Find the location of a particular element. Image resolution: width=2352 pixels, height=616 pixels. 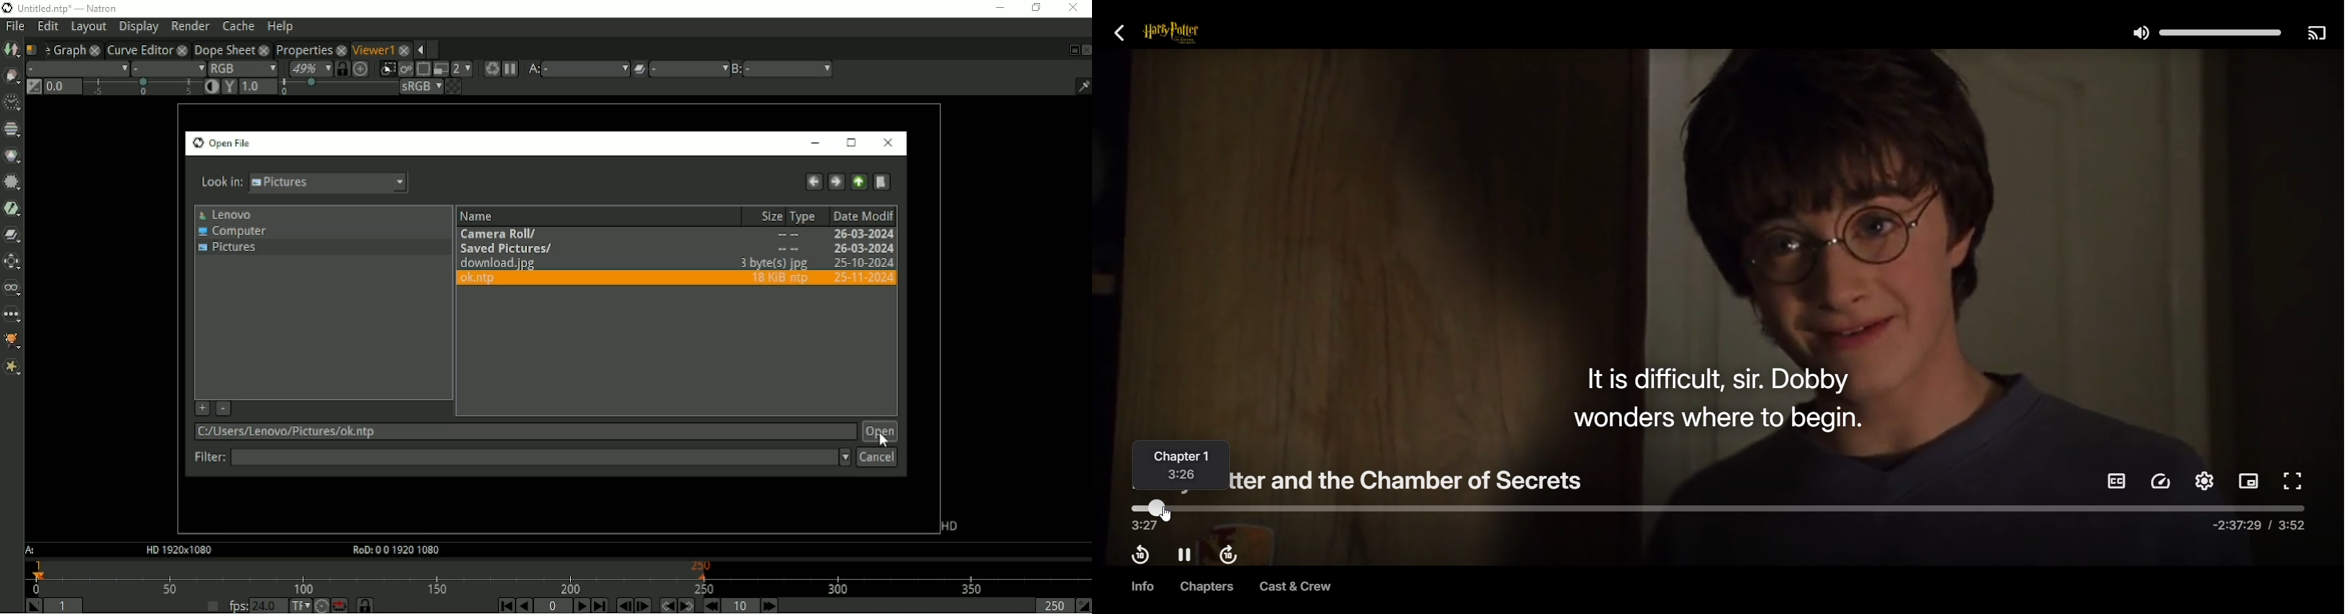

Current frame is located at coordinates (554, 606).